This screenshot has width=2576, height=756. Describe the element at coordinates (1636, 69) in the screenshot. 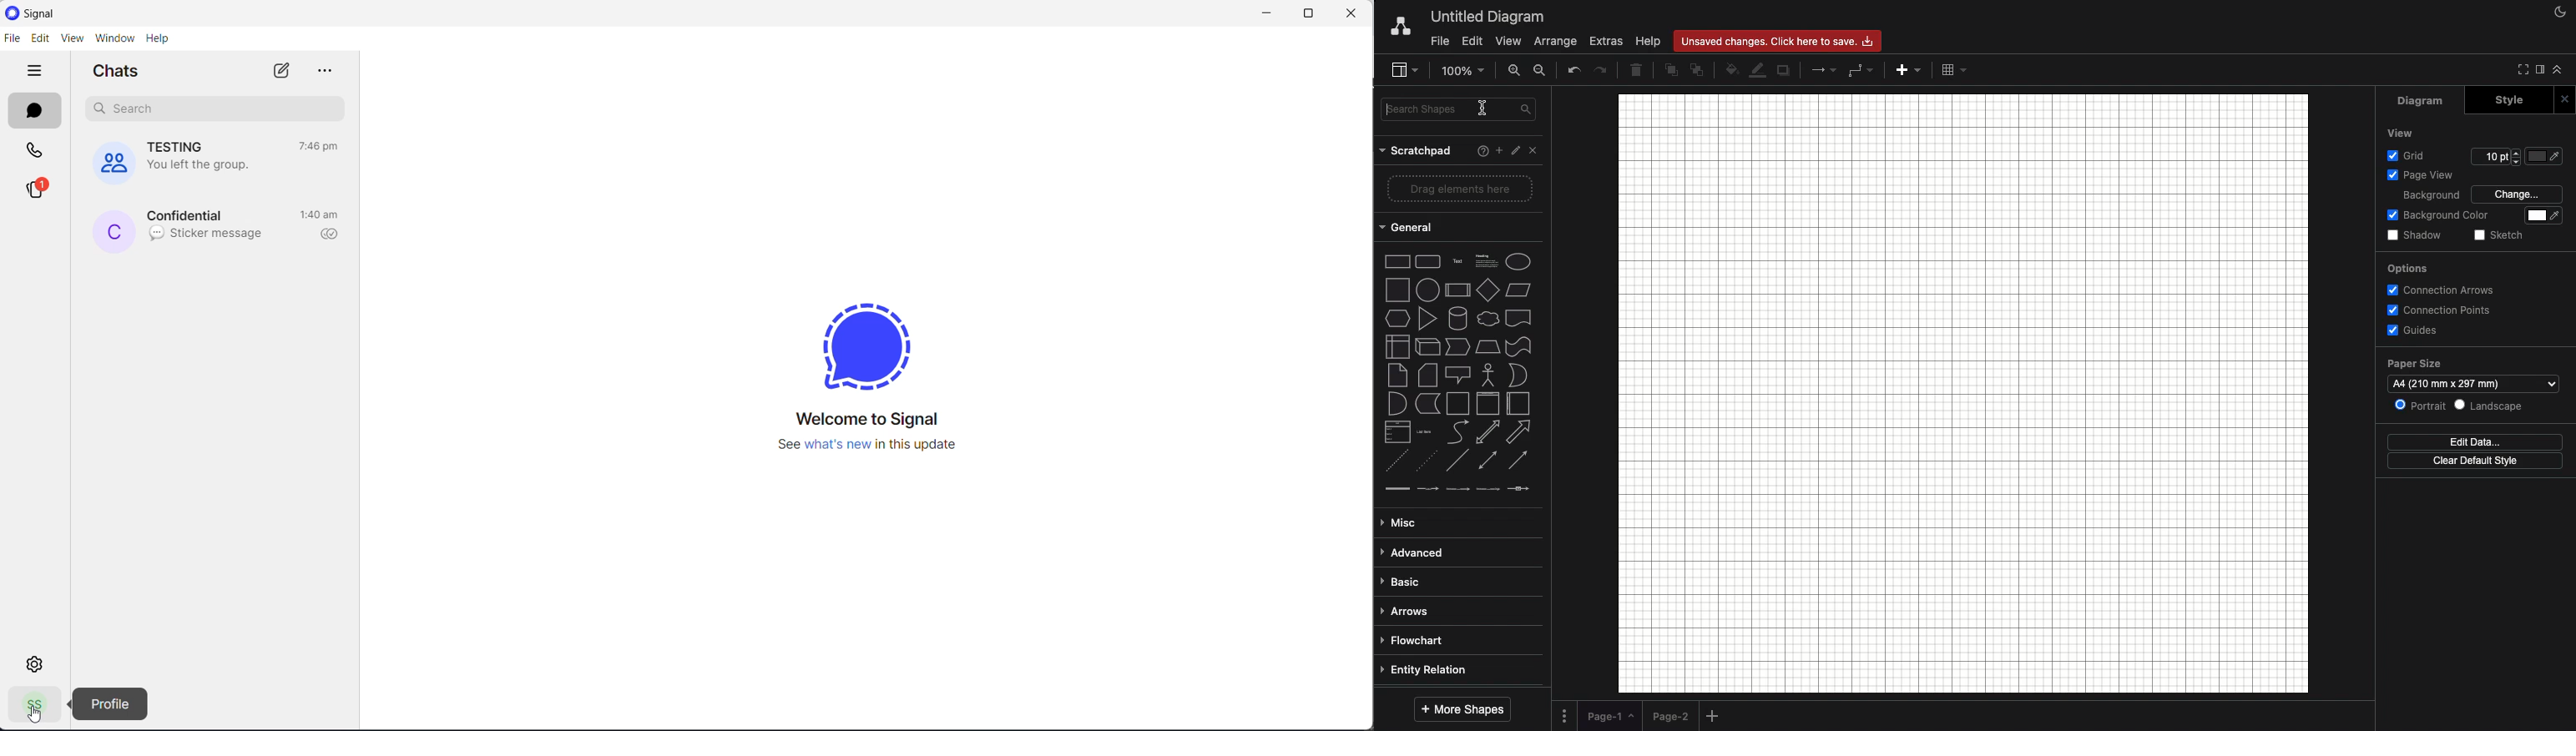

I see `Delete` at that location.